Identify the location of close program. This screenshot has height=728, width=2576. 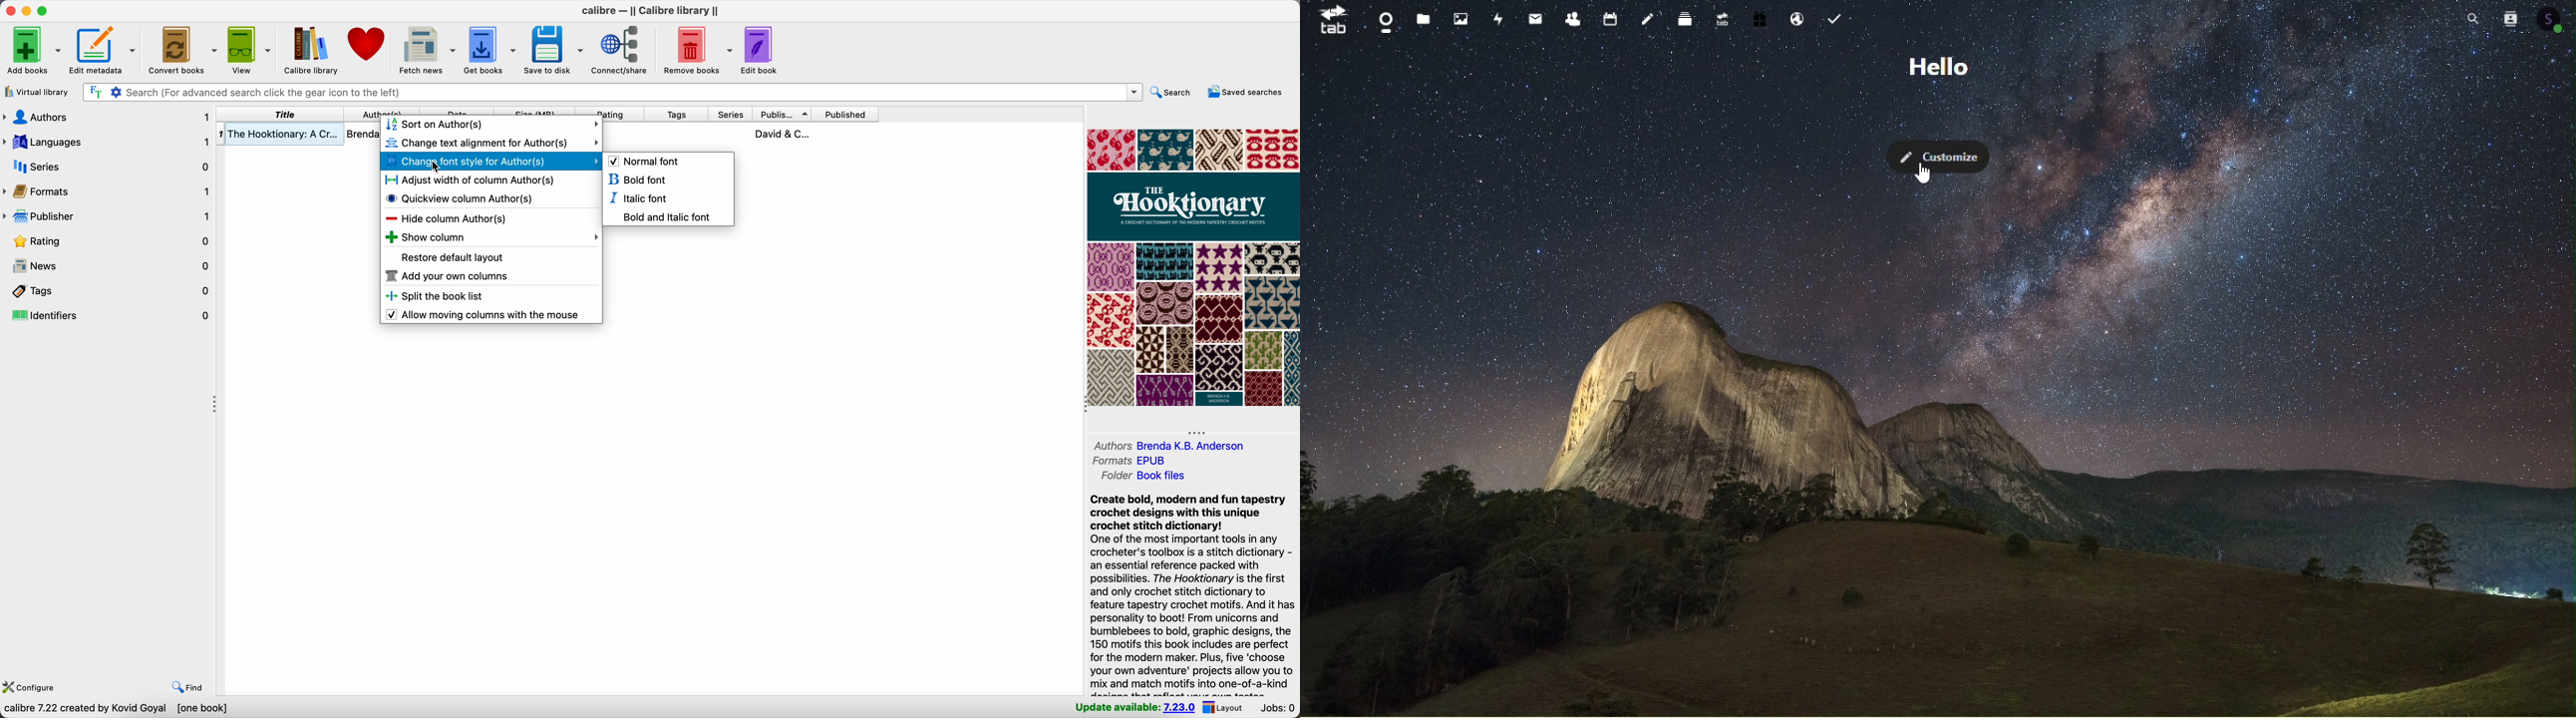
(9, 10).